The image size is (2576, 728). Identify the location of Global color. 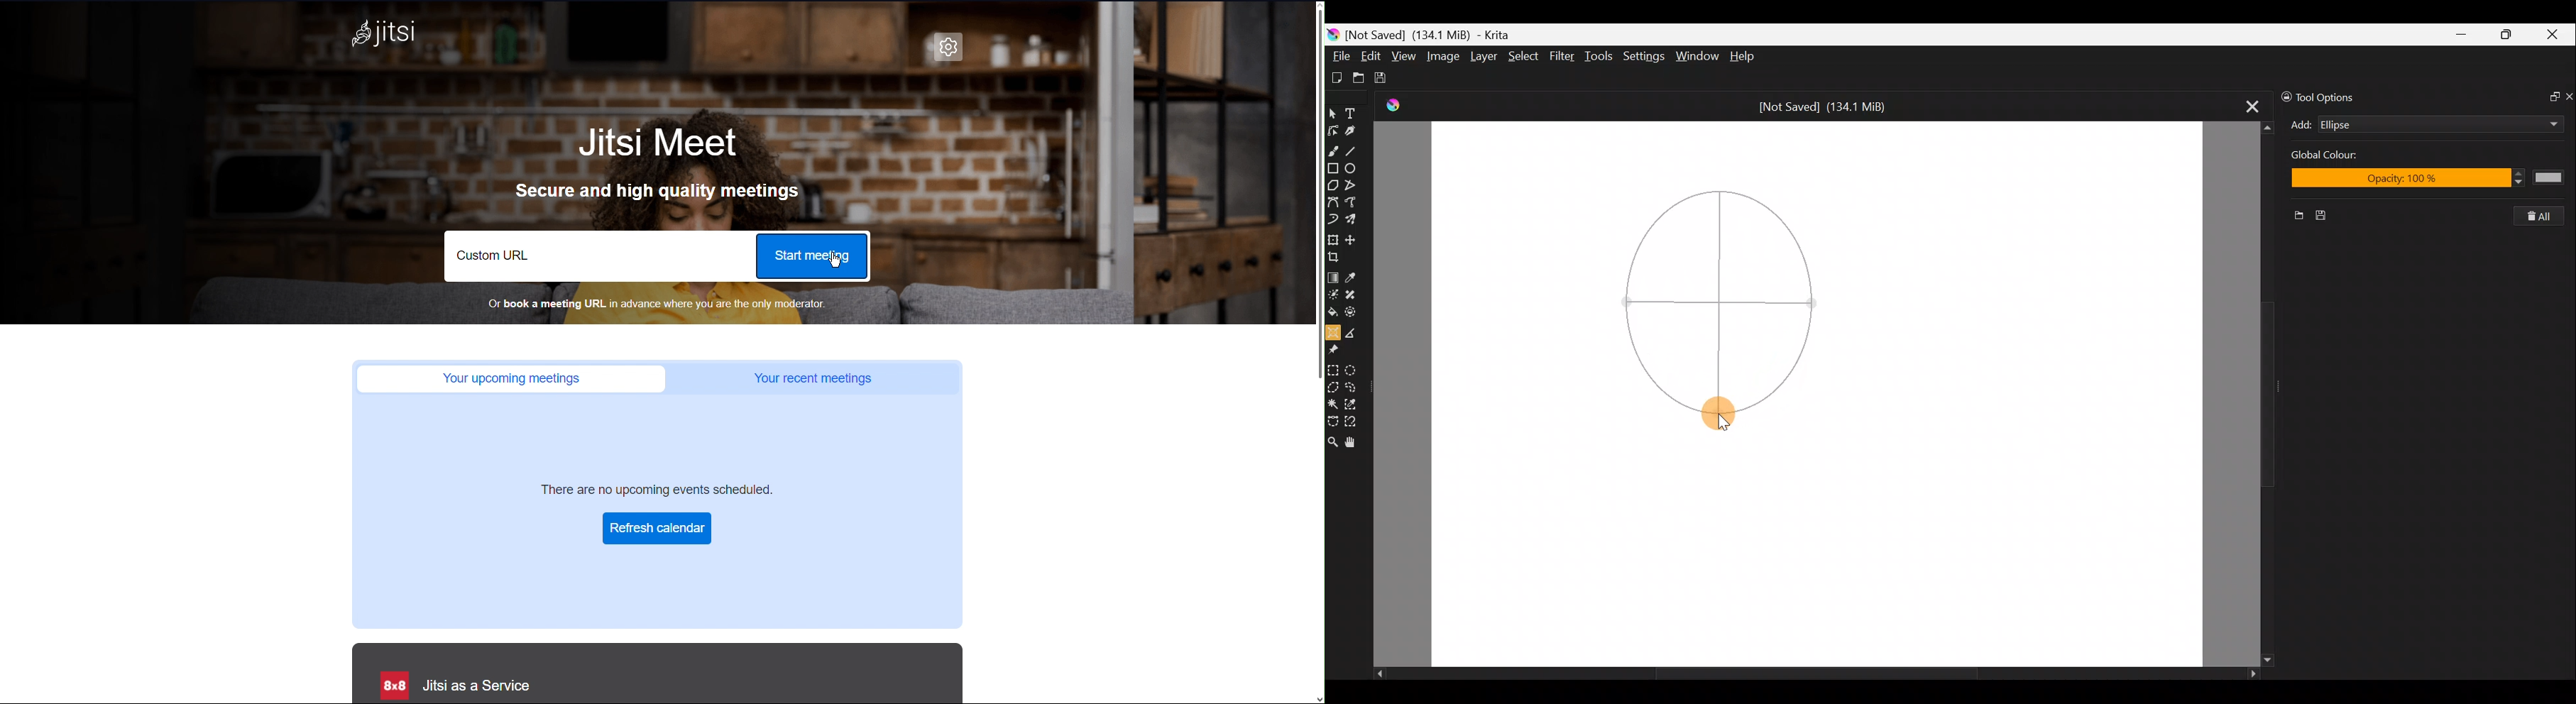
(2341, 157).